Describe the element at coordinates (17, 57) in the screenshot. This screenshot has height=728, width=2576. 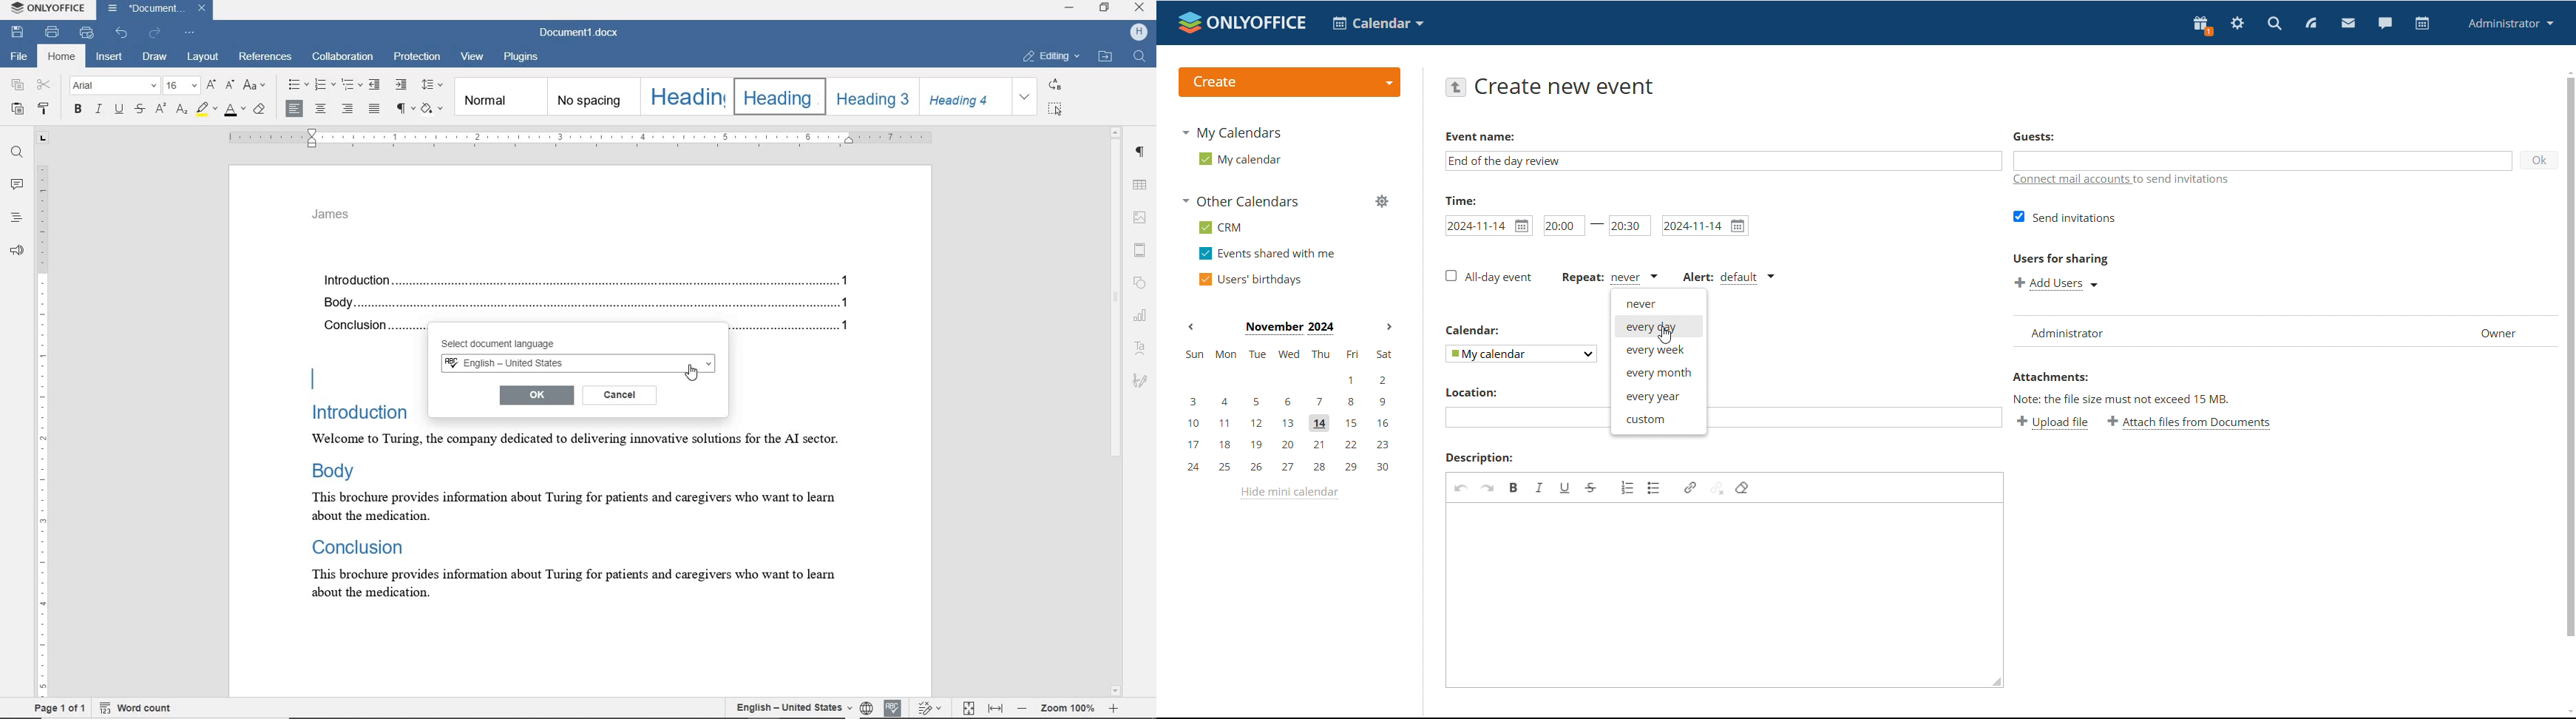
I see `file` at that location.